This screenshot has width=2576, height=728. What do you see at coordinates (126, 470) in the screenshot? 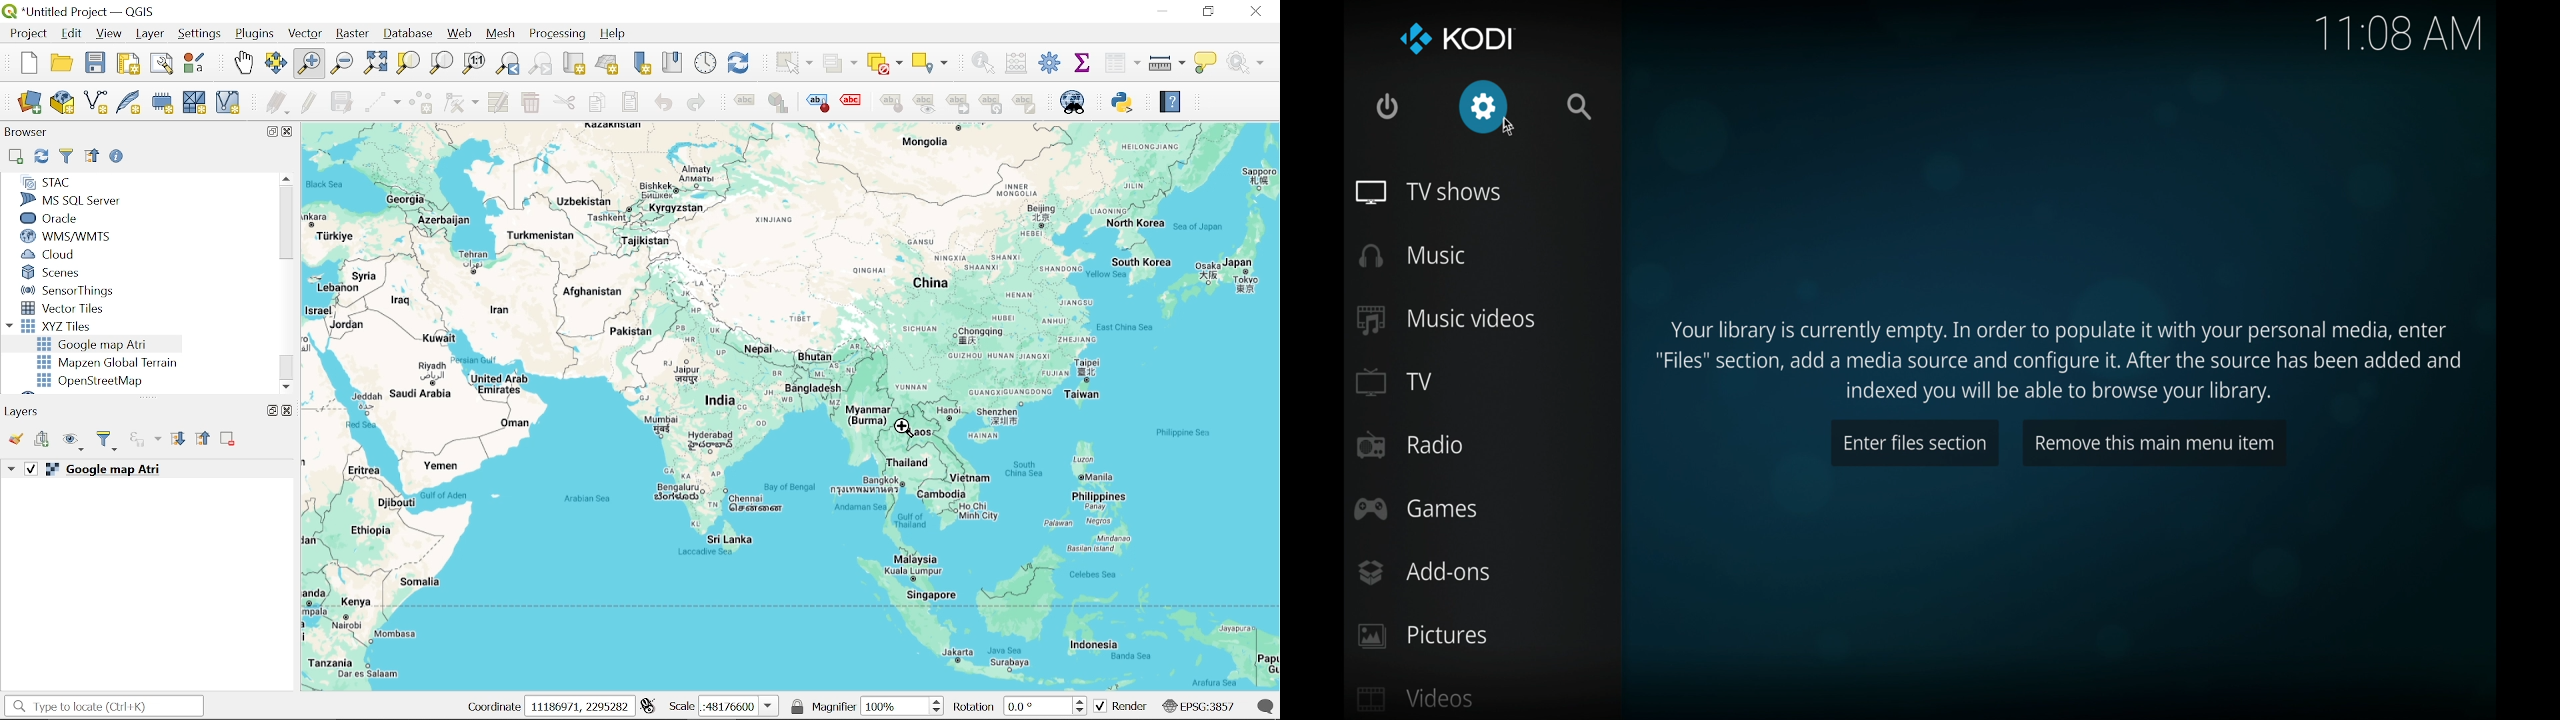
I see `Current layer` at bounding box center [126, 470].